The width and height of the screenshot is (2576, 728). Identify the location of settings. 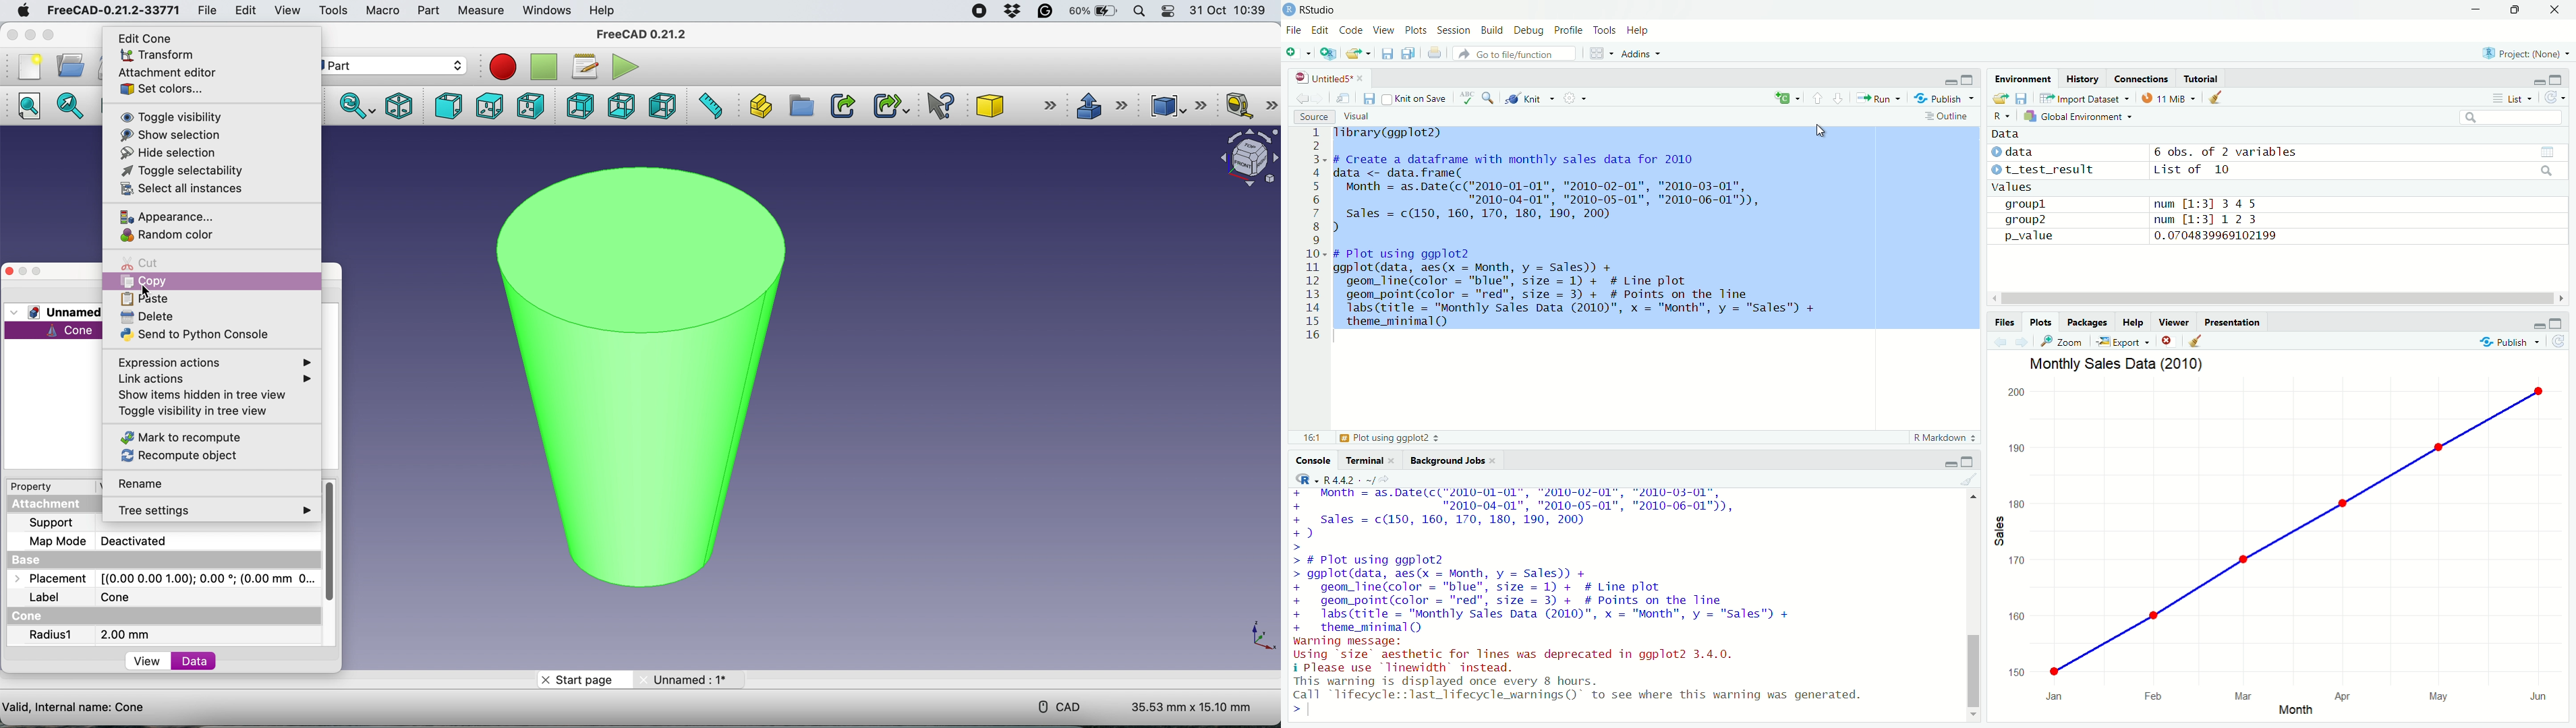
(1575, 99).